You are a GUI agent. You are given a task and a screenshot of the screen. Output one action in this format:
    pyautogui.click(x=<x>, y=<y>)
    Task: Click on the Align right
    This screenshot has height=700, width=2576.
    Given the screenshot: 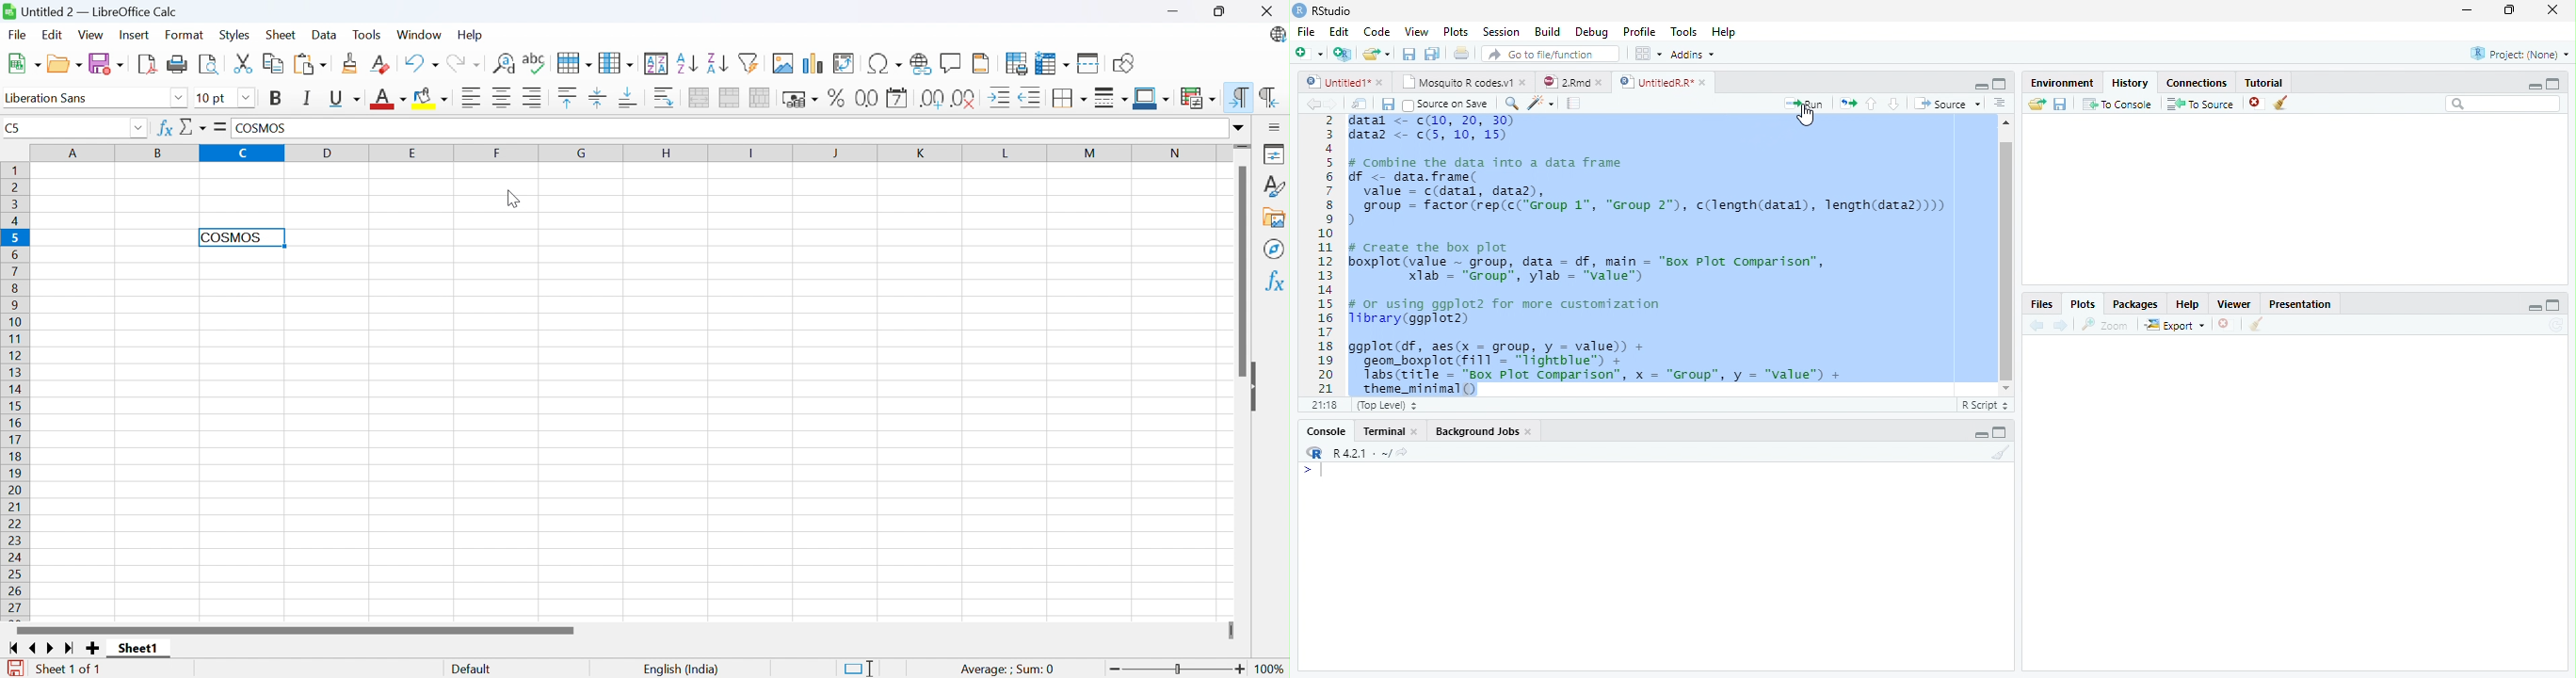 What is the action you would take?
    pyautogui.click(x=533, y=98)
    